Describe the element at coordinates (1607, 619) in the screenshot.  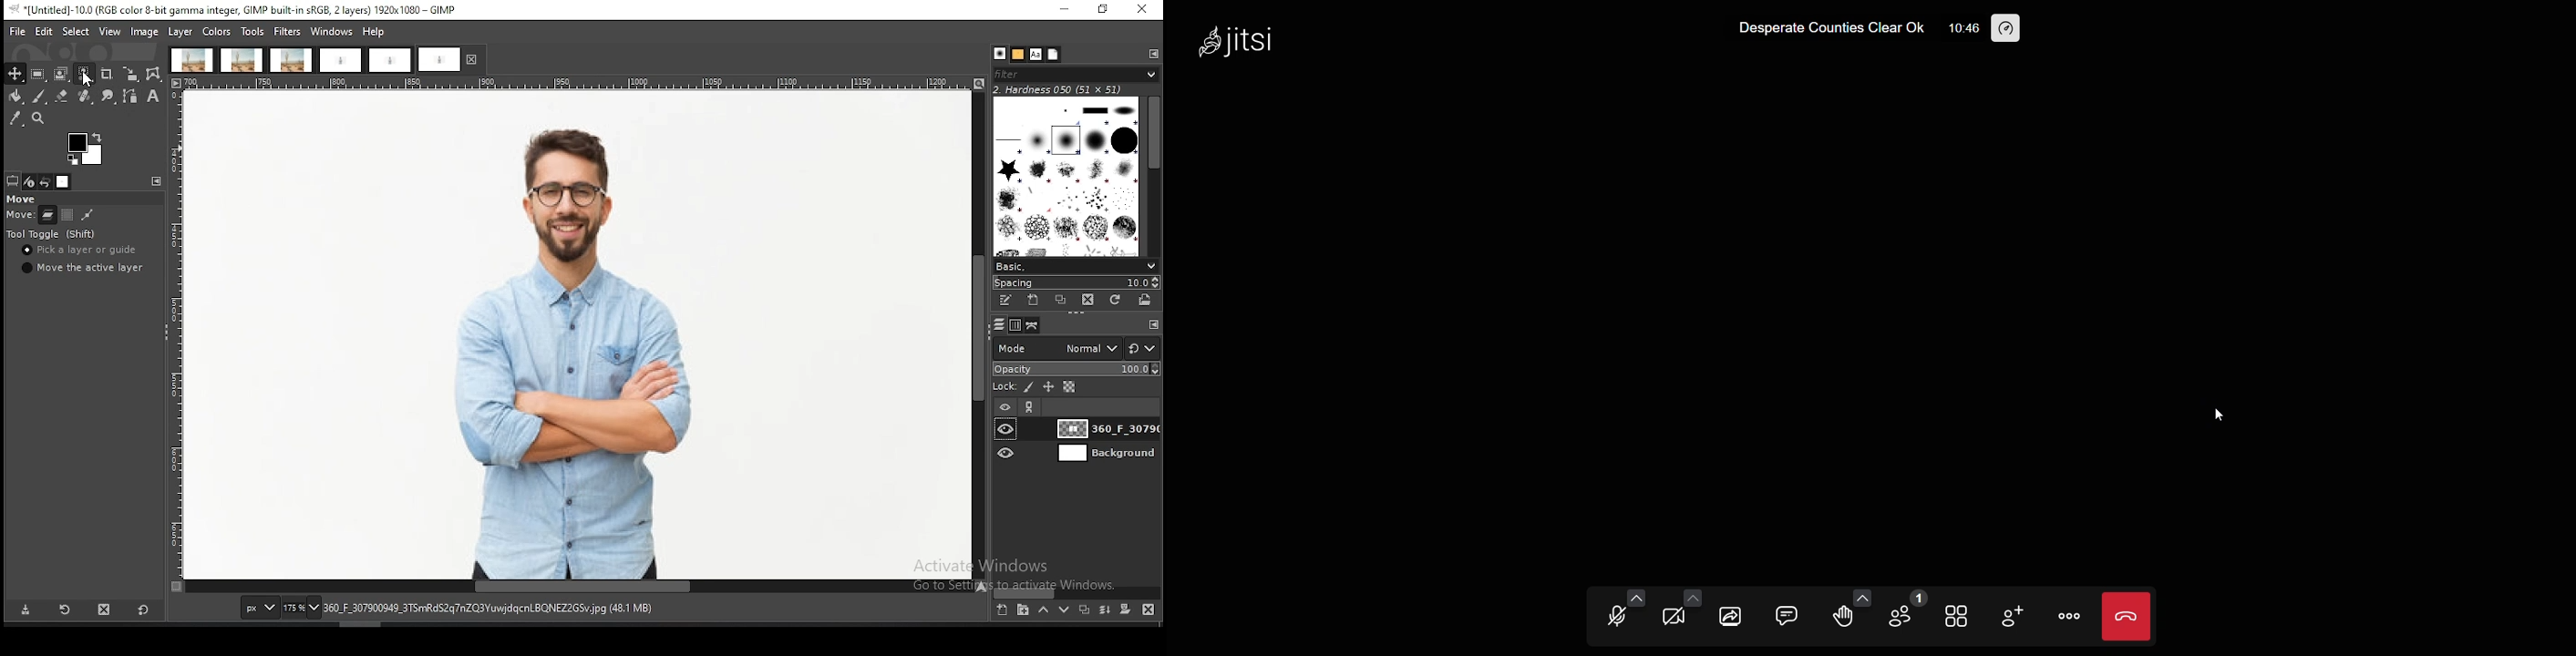
I see `microphone` at that location.